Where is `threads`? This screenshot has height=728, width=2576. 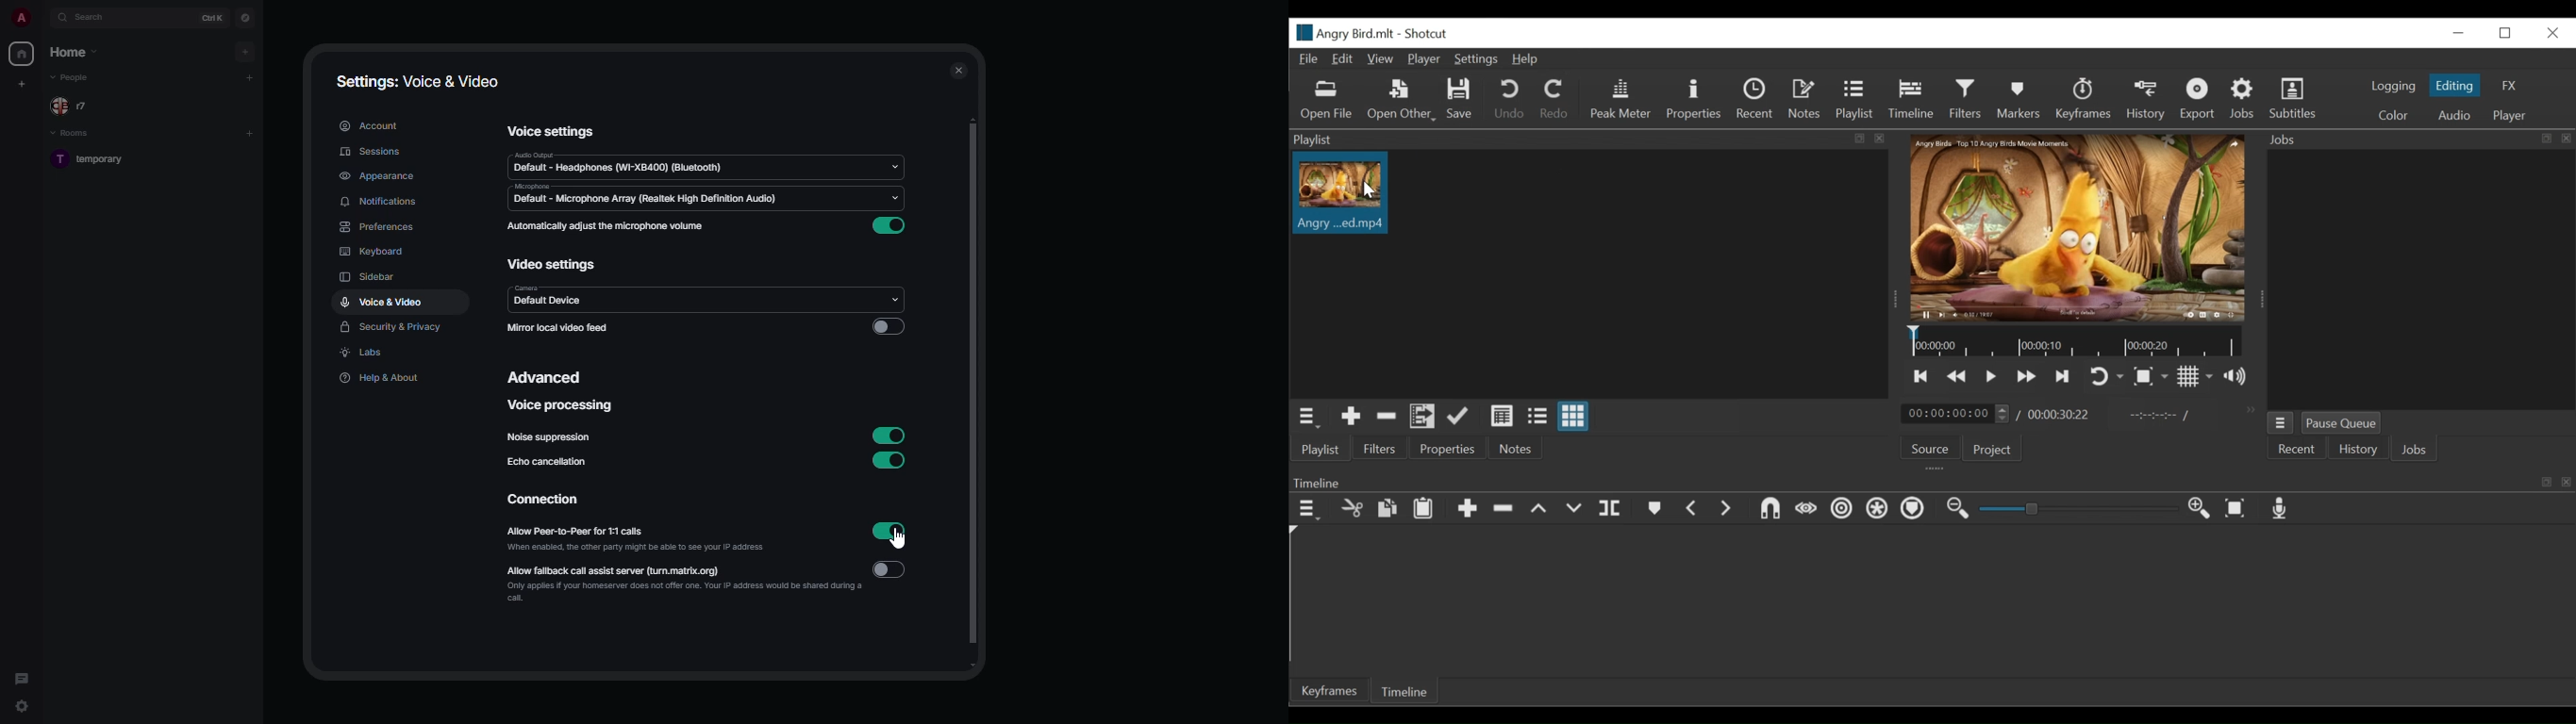
threads is located at coordinates (21, 675).